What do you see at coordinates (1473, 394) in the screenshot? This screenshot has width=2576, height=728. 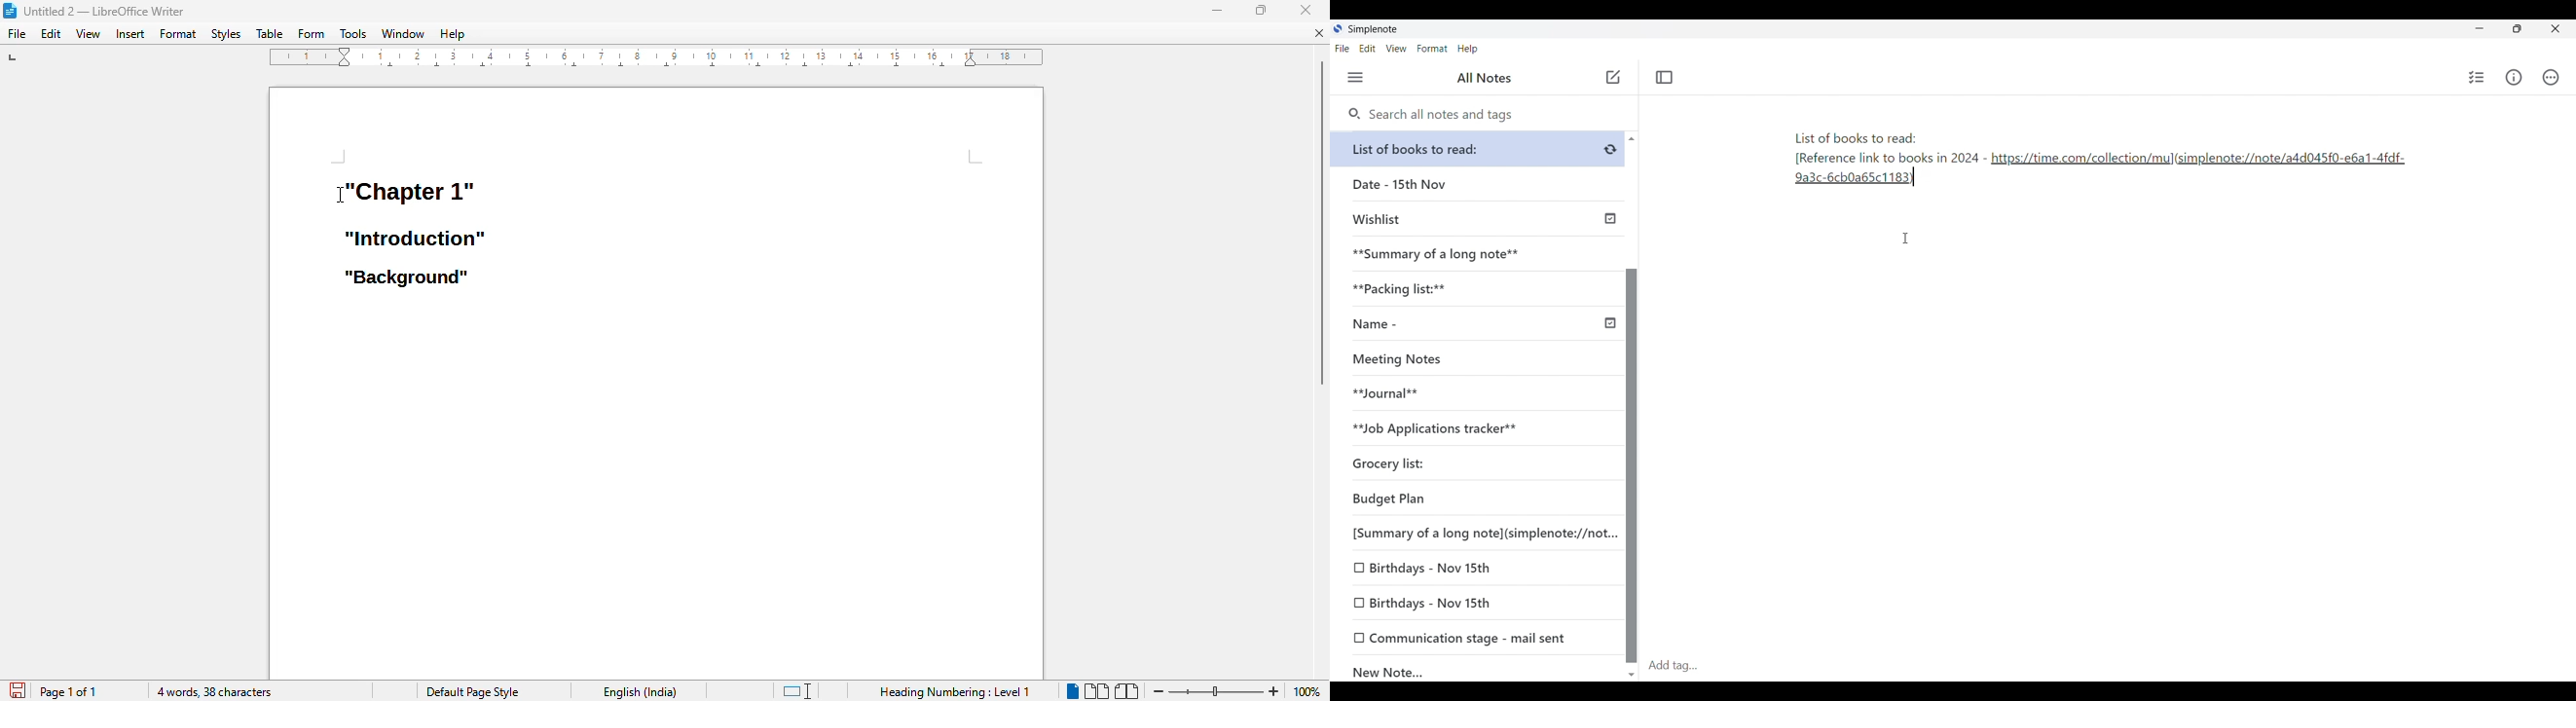 I see `**Journal**` at bounding box center [1473, 394].